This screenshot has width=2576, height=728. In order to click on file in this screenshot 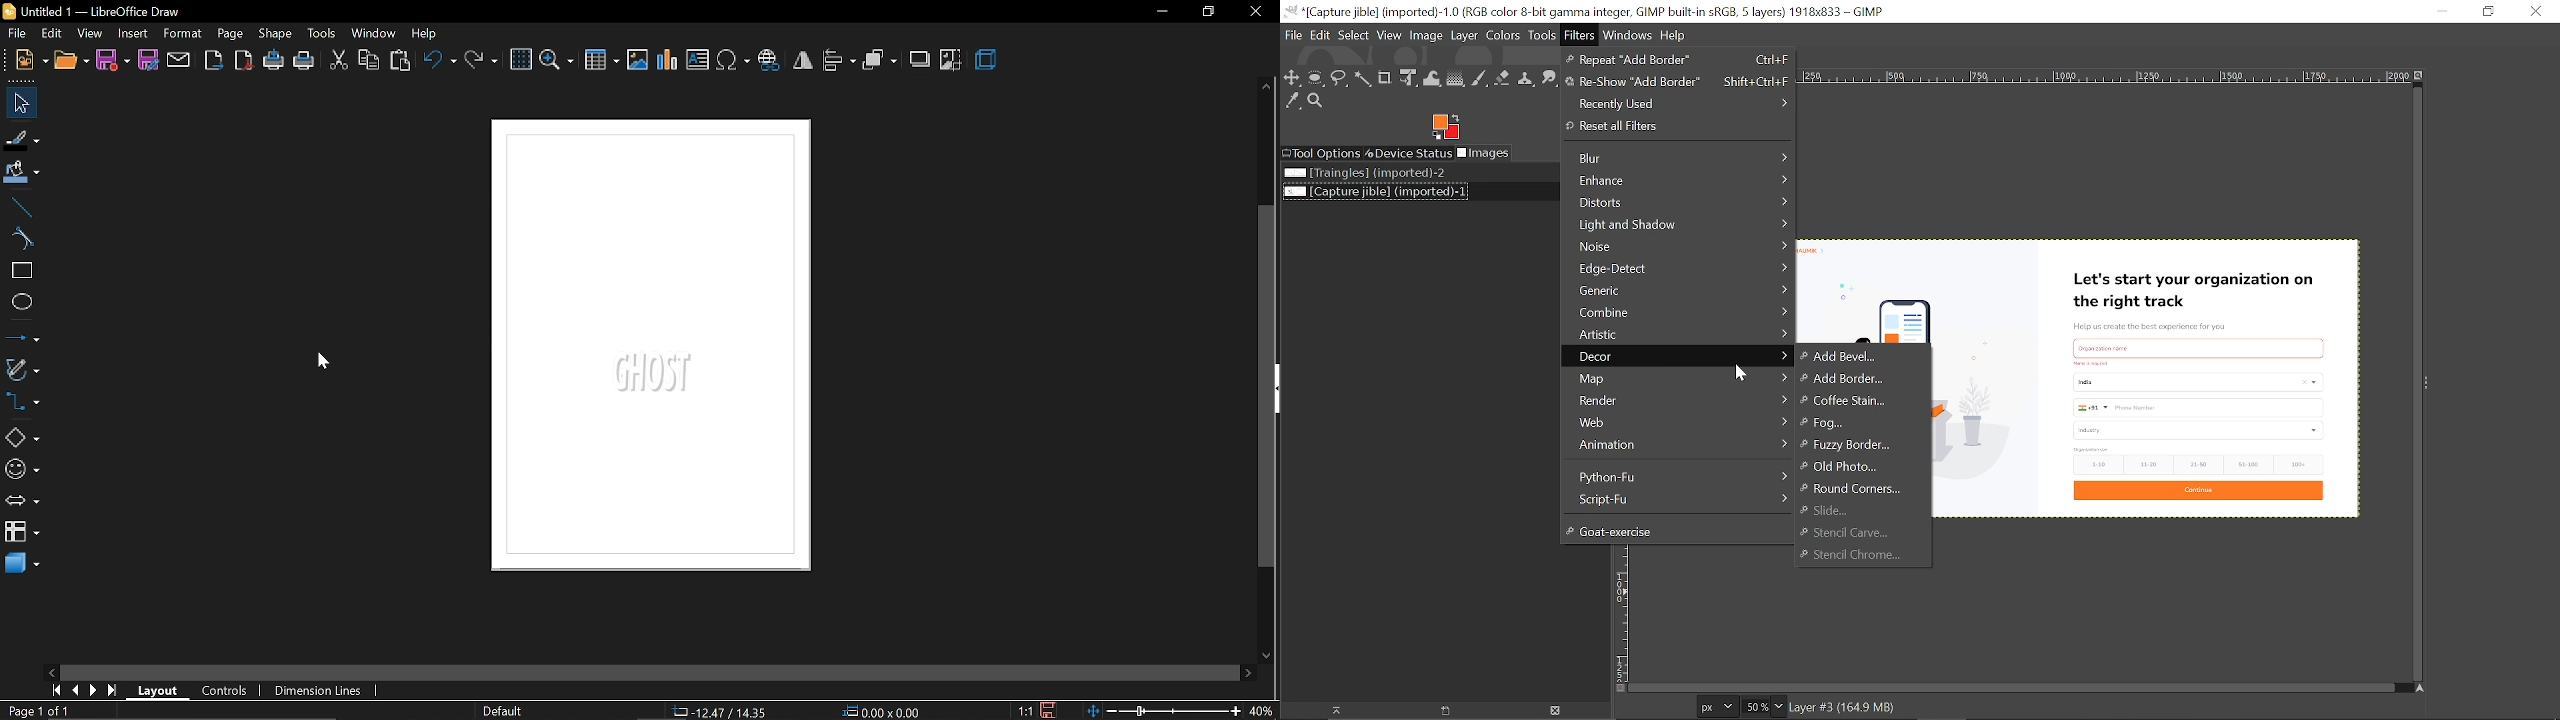, I will do `click(19, 34)`.